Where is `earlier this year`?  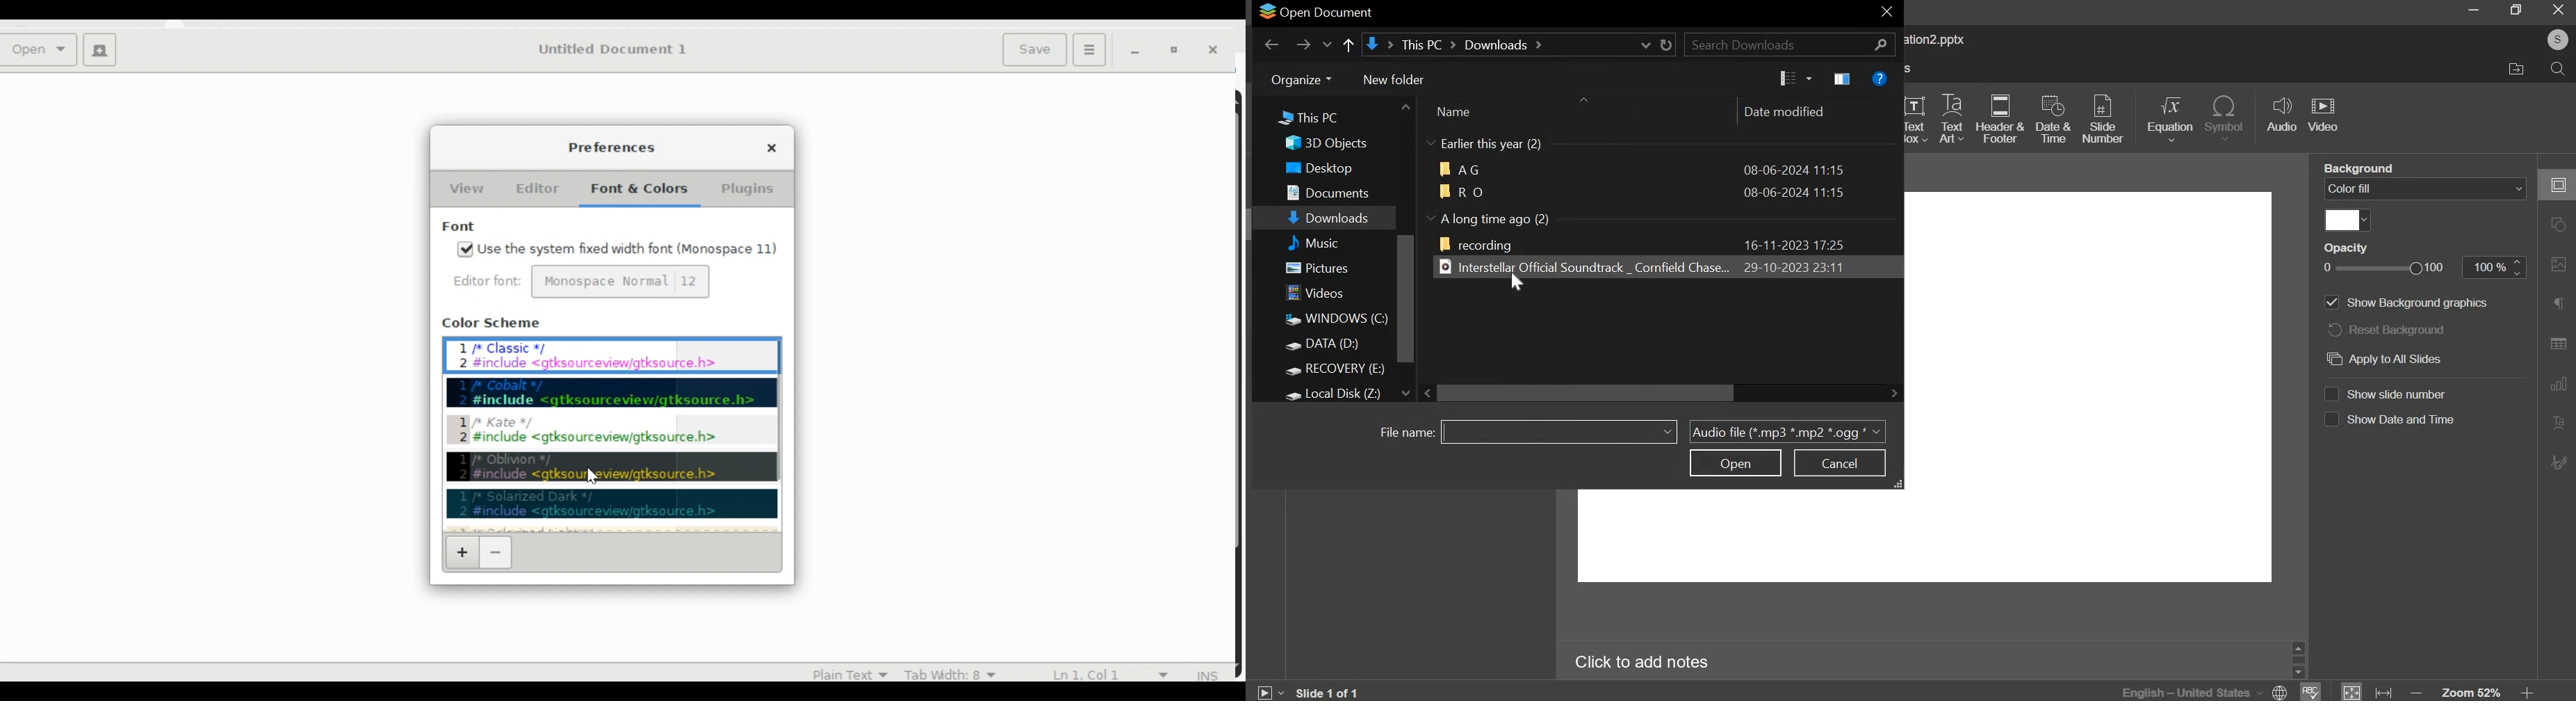
earlier this year is located at coordinates (1497, 145).